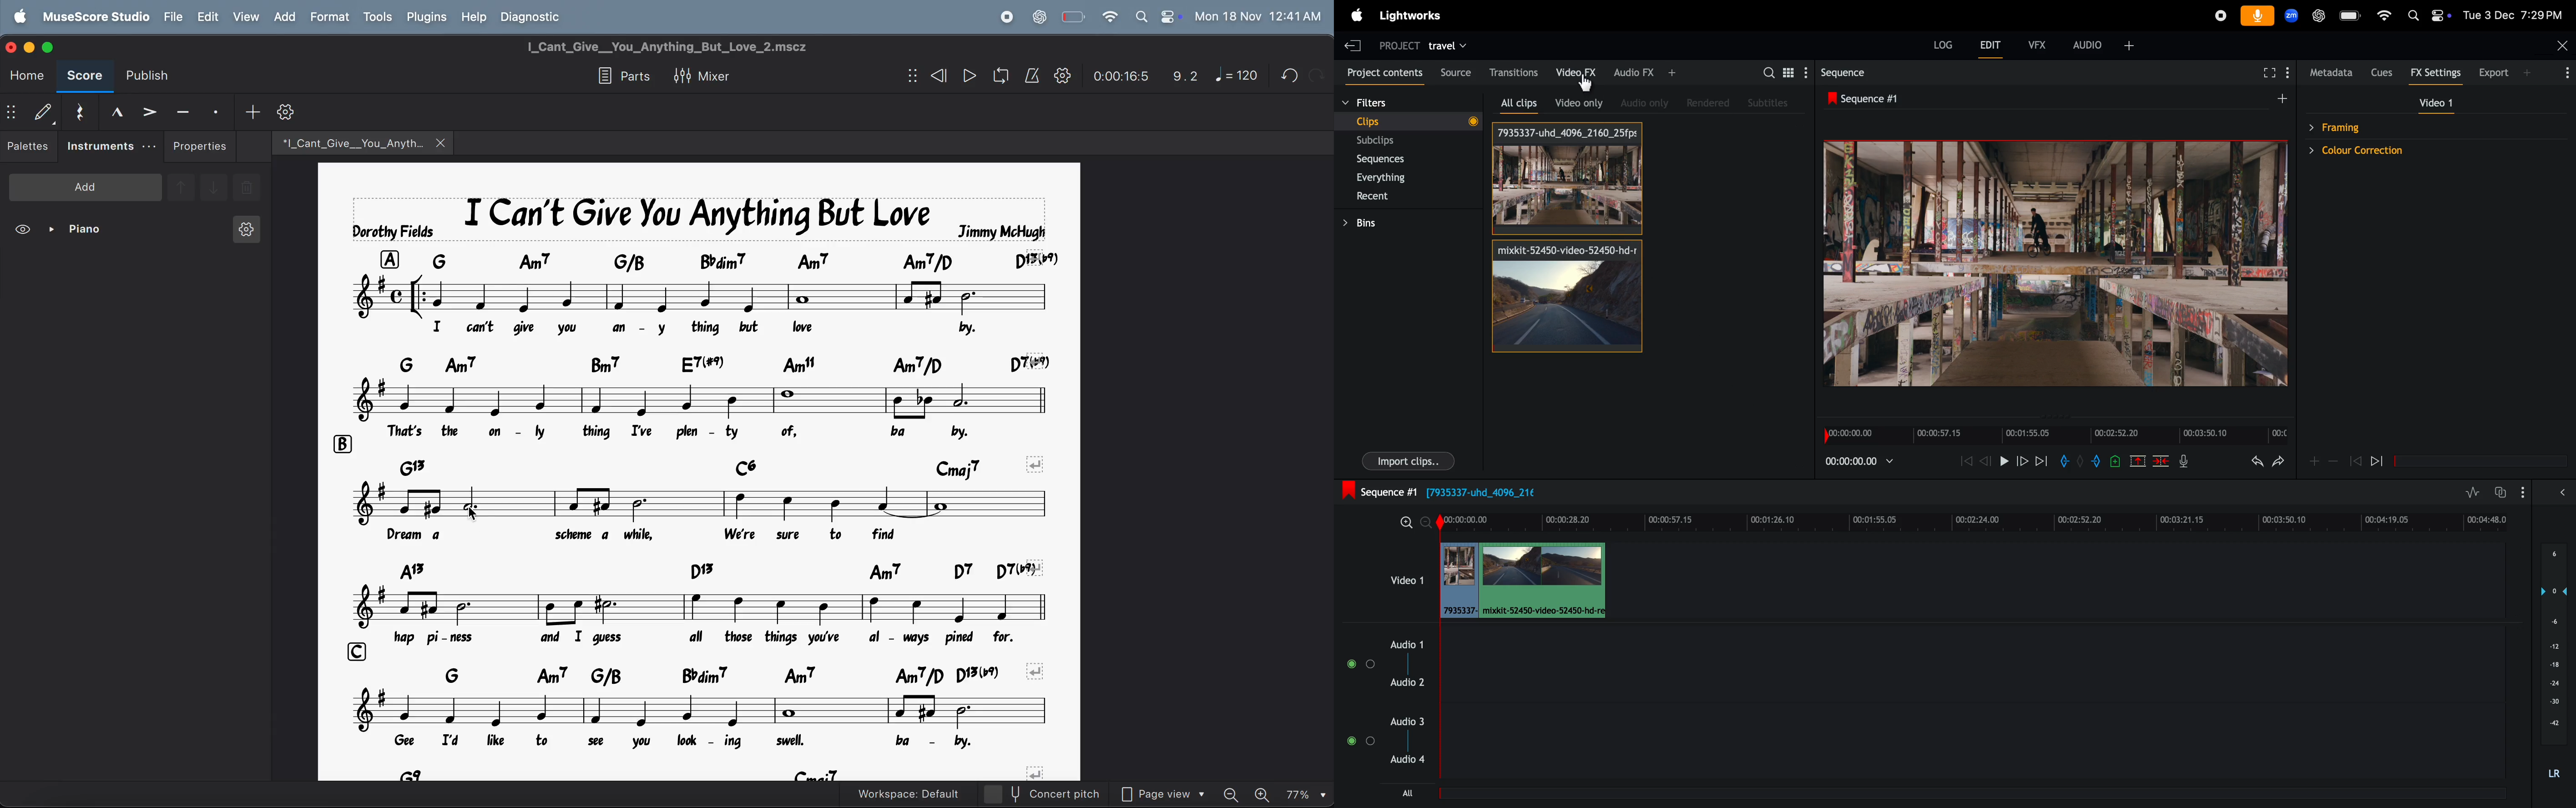 The image size is (2576, 812). Describe the element at coordinates (1381, 223) in the screenshot. I see `bins` at that location.